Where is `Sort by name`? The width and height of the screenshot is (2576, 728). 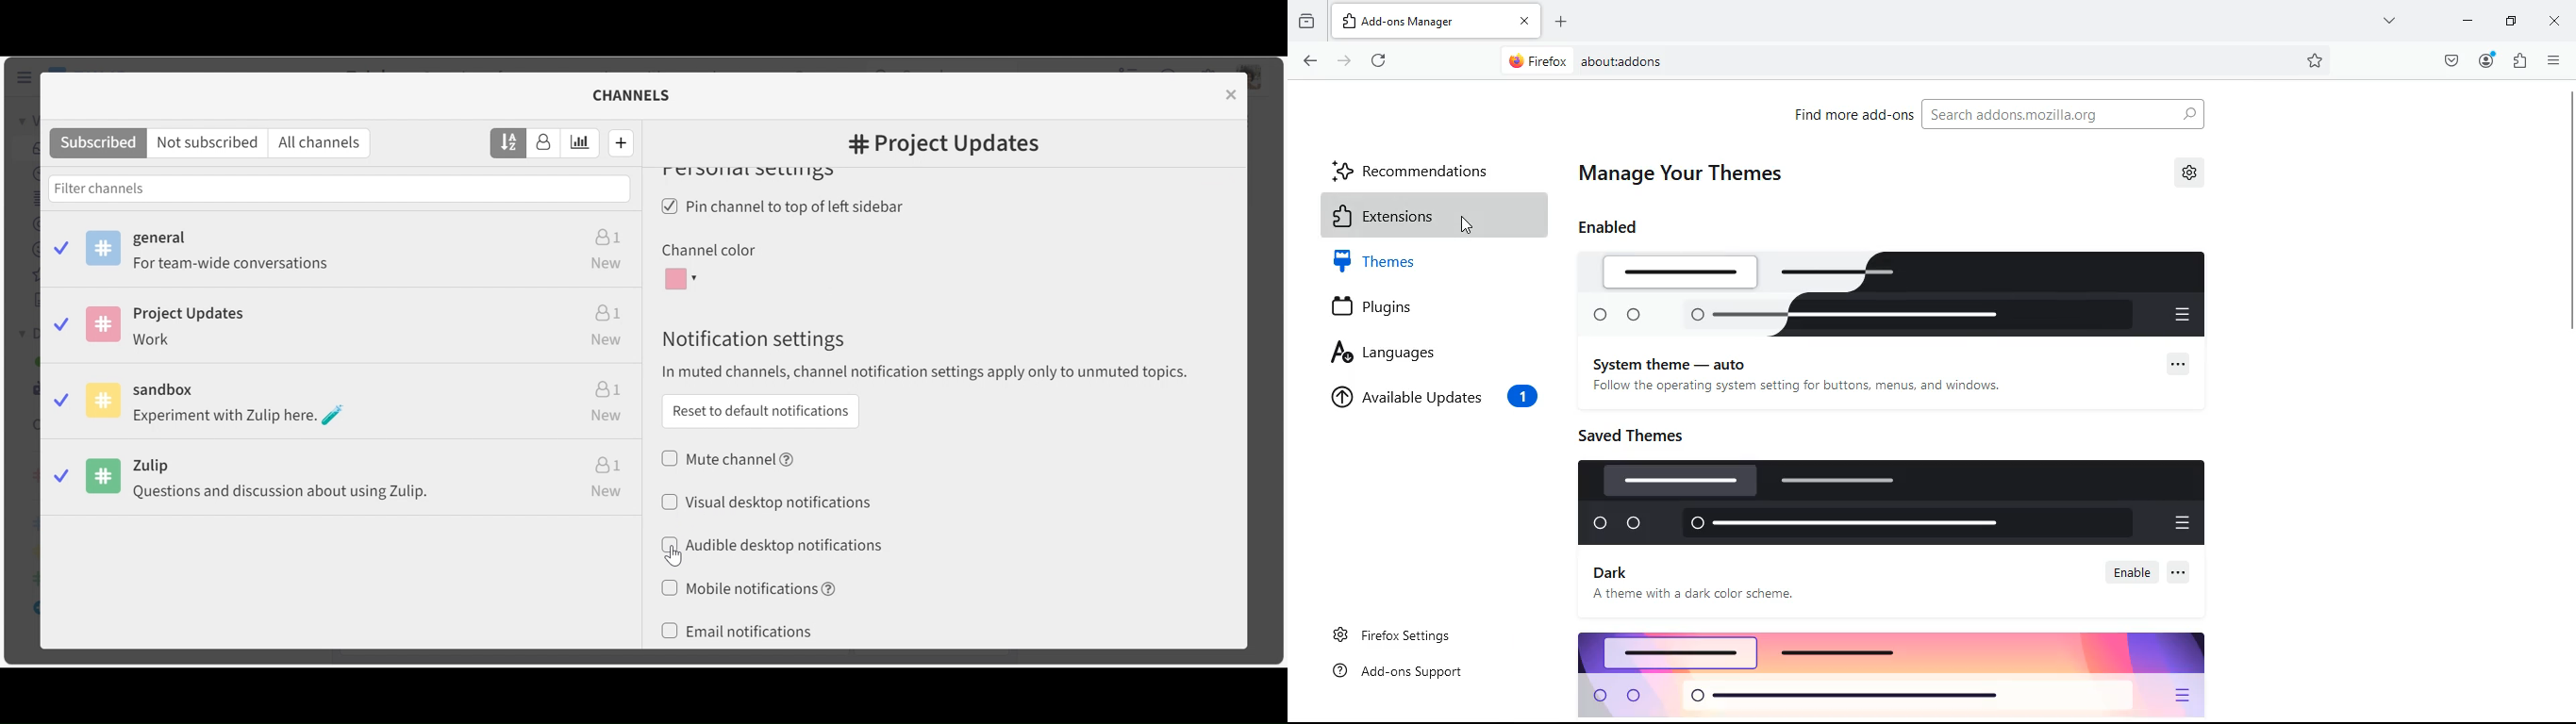
Sort by name is located at coordinates (509, 142).